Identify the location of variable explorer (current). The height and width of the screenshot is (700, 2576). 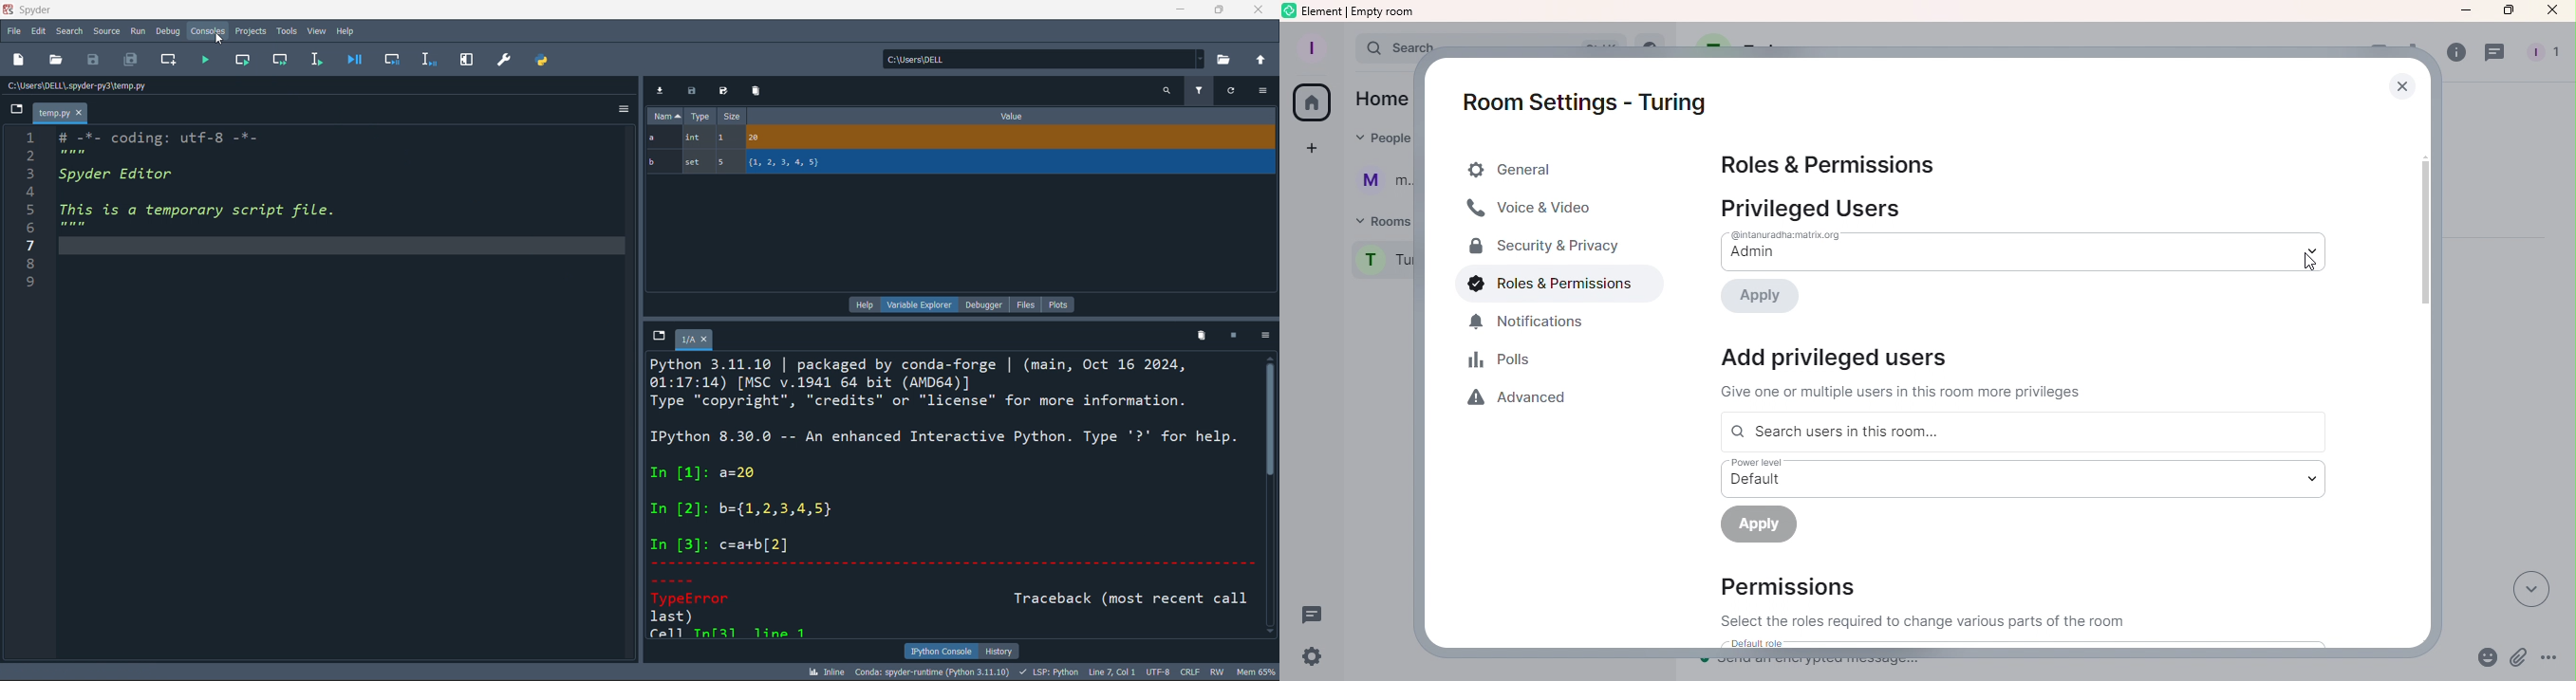
(920, 305).